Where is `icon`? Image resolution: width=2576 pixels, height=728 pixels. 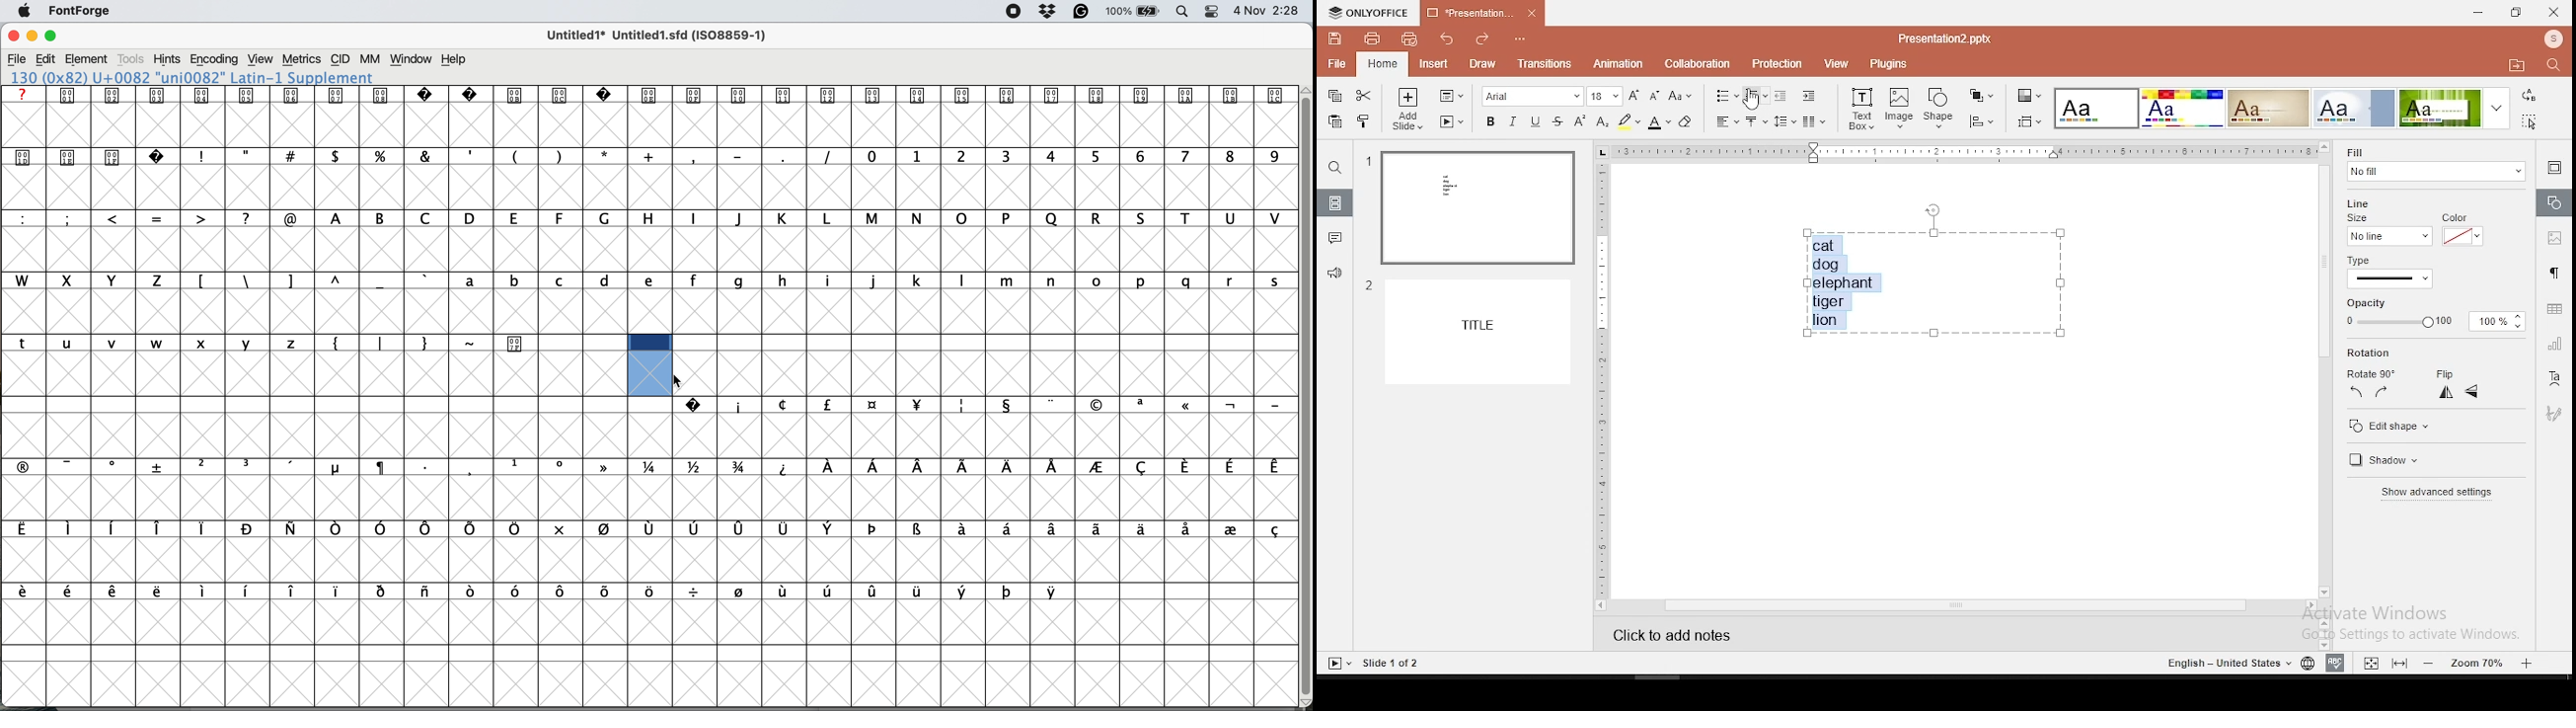 icon is located at coordinates (1370, 13).